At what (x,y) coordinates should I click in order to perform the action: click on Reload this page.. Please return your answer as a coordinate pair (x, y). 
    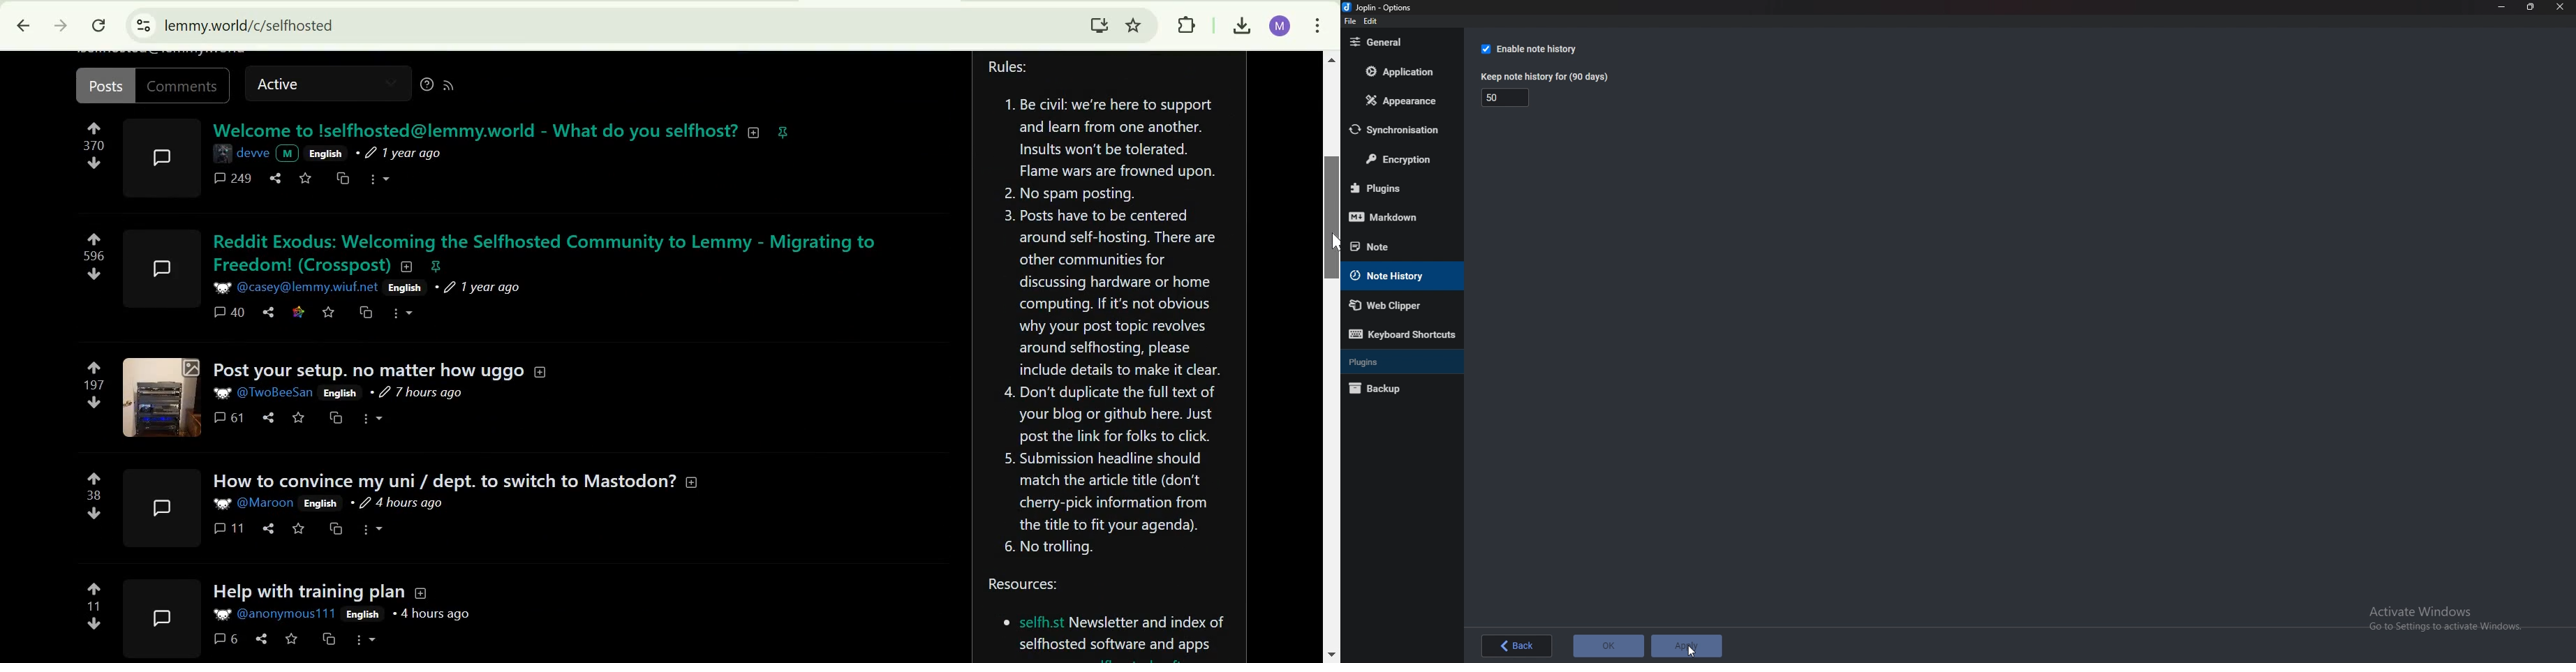
    Looking at the image, I should click on (101, 25).